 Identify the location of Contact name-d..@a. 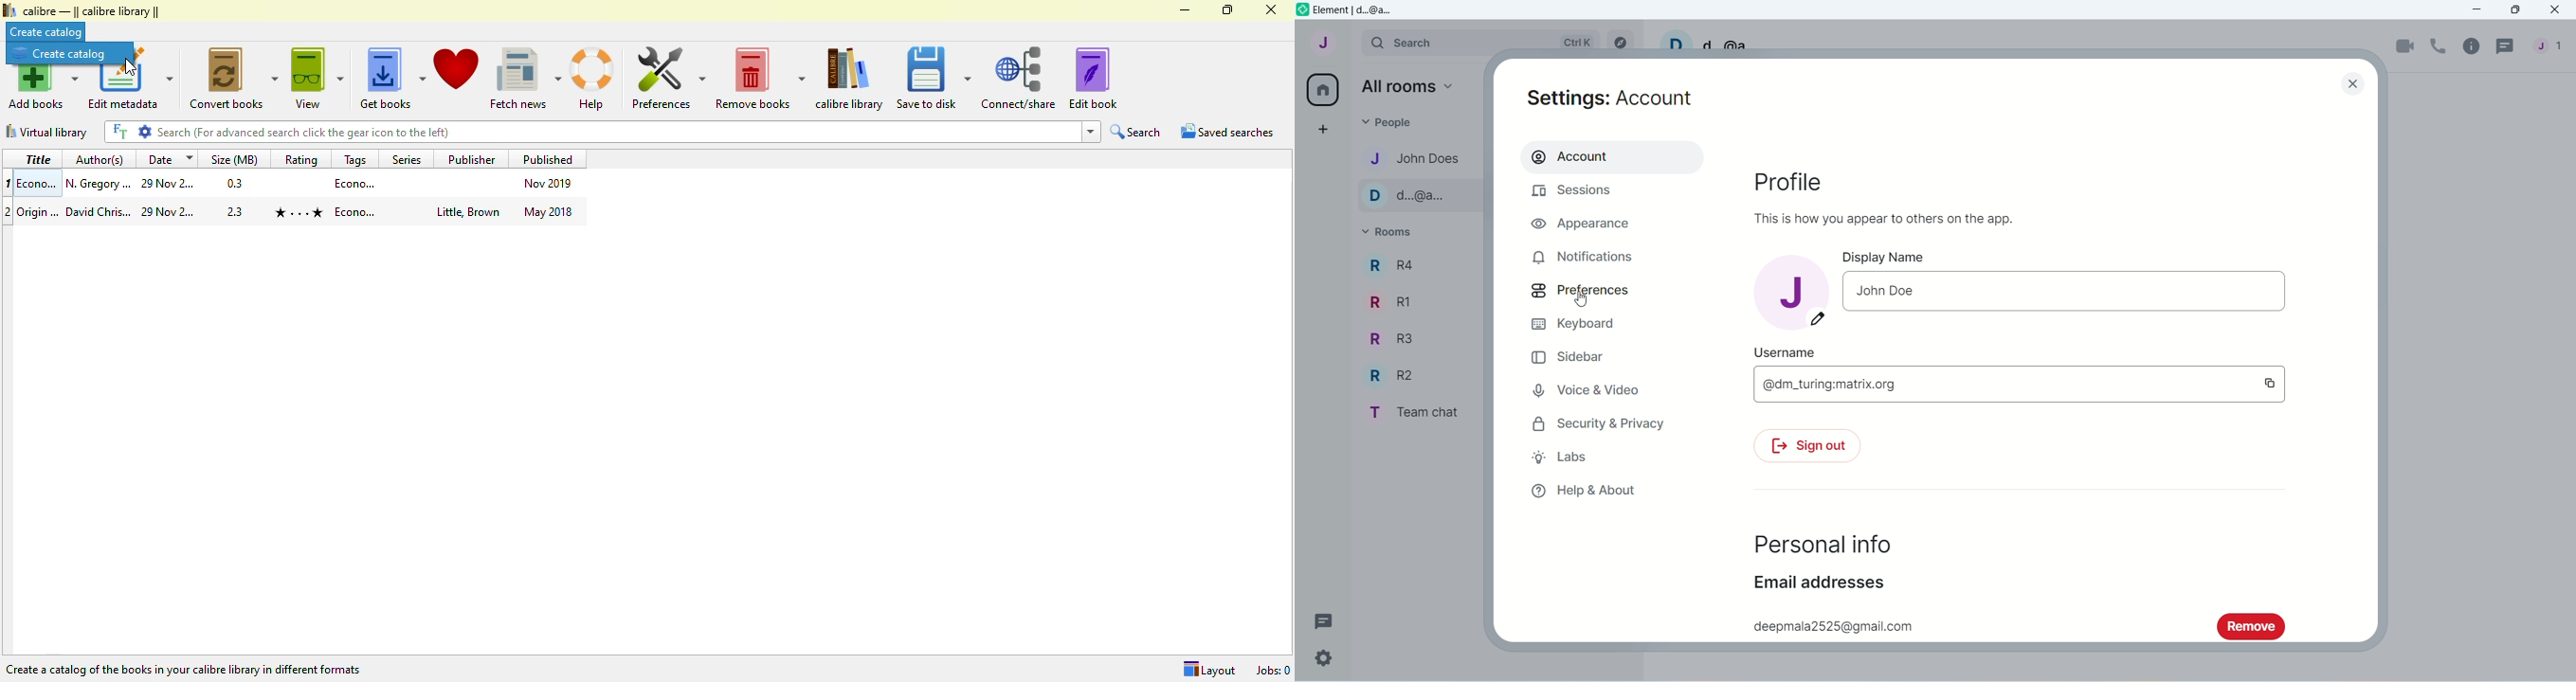
(1416, 196).